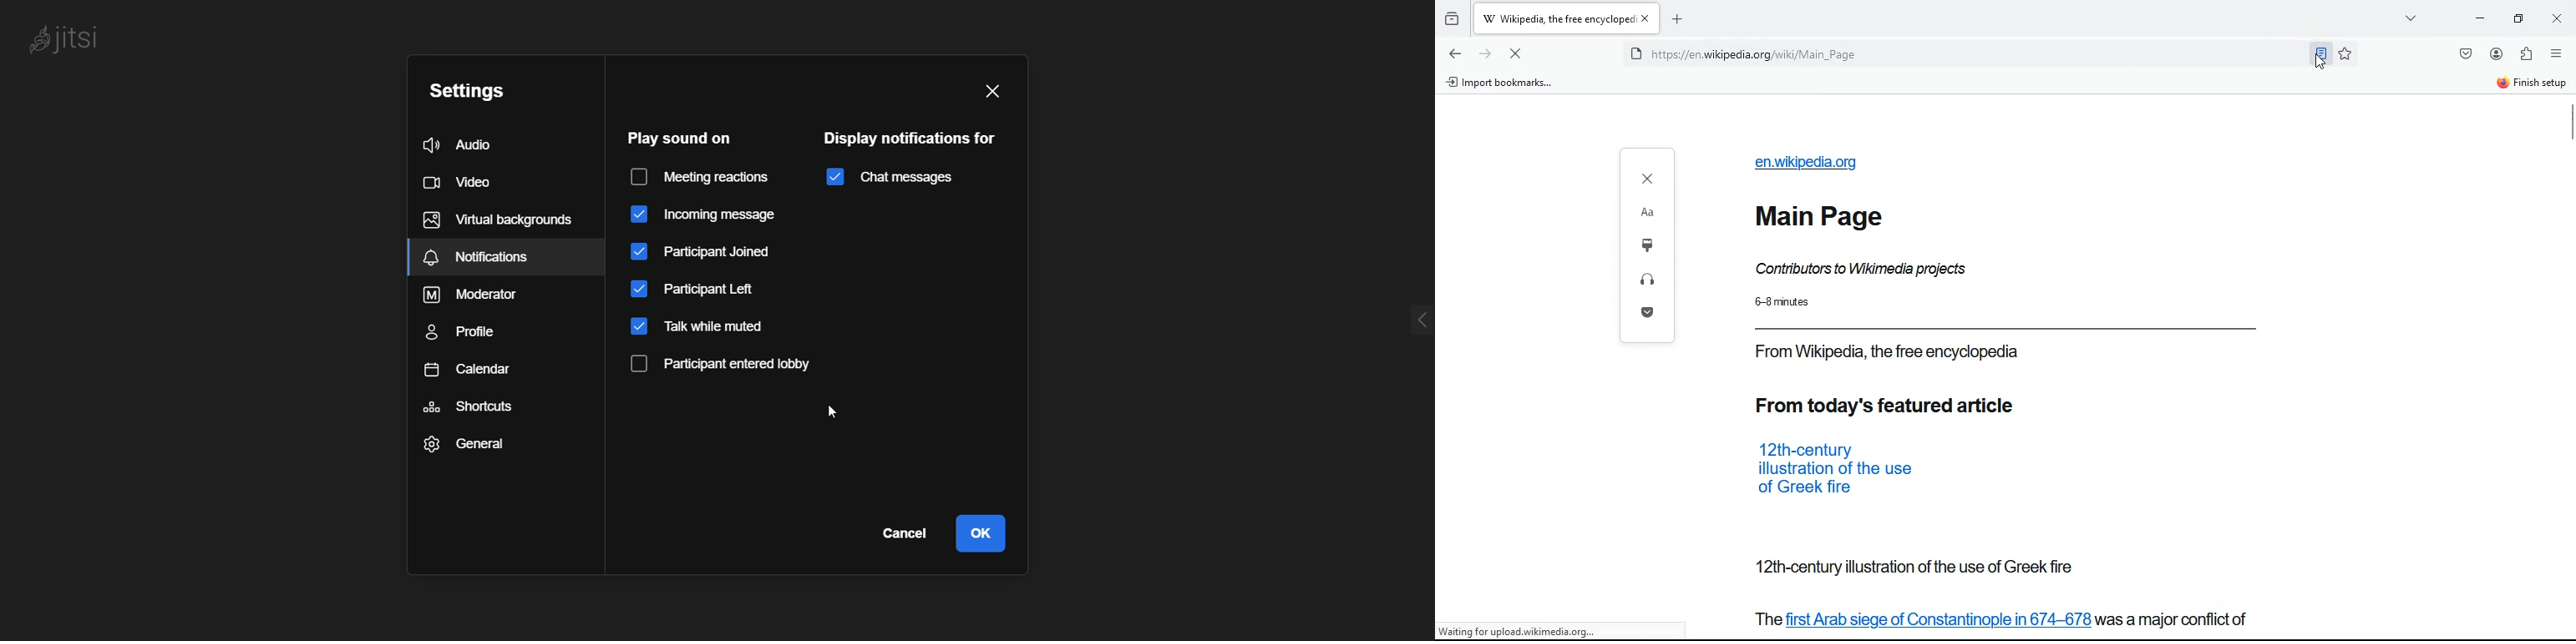 The image size is (2576, 644). Describe the element at coordinates (2558, 18) in the screenshot. I see `close` at that location.